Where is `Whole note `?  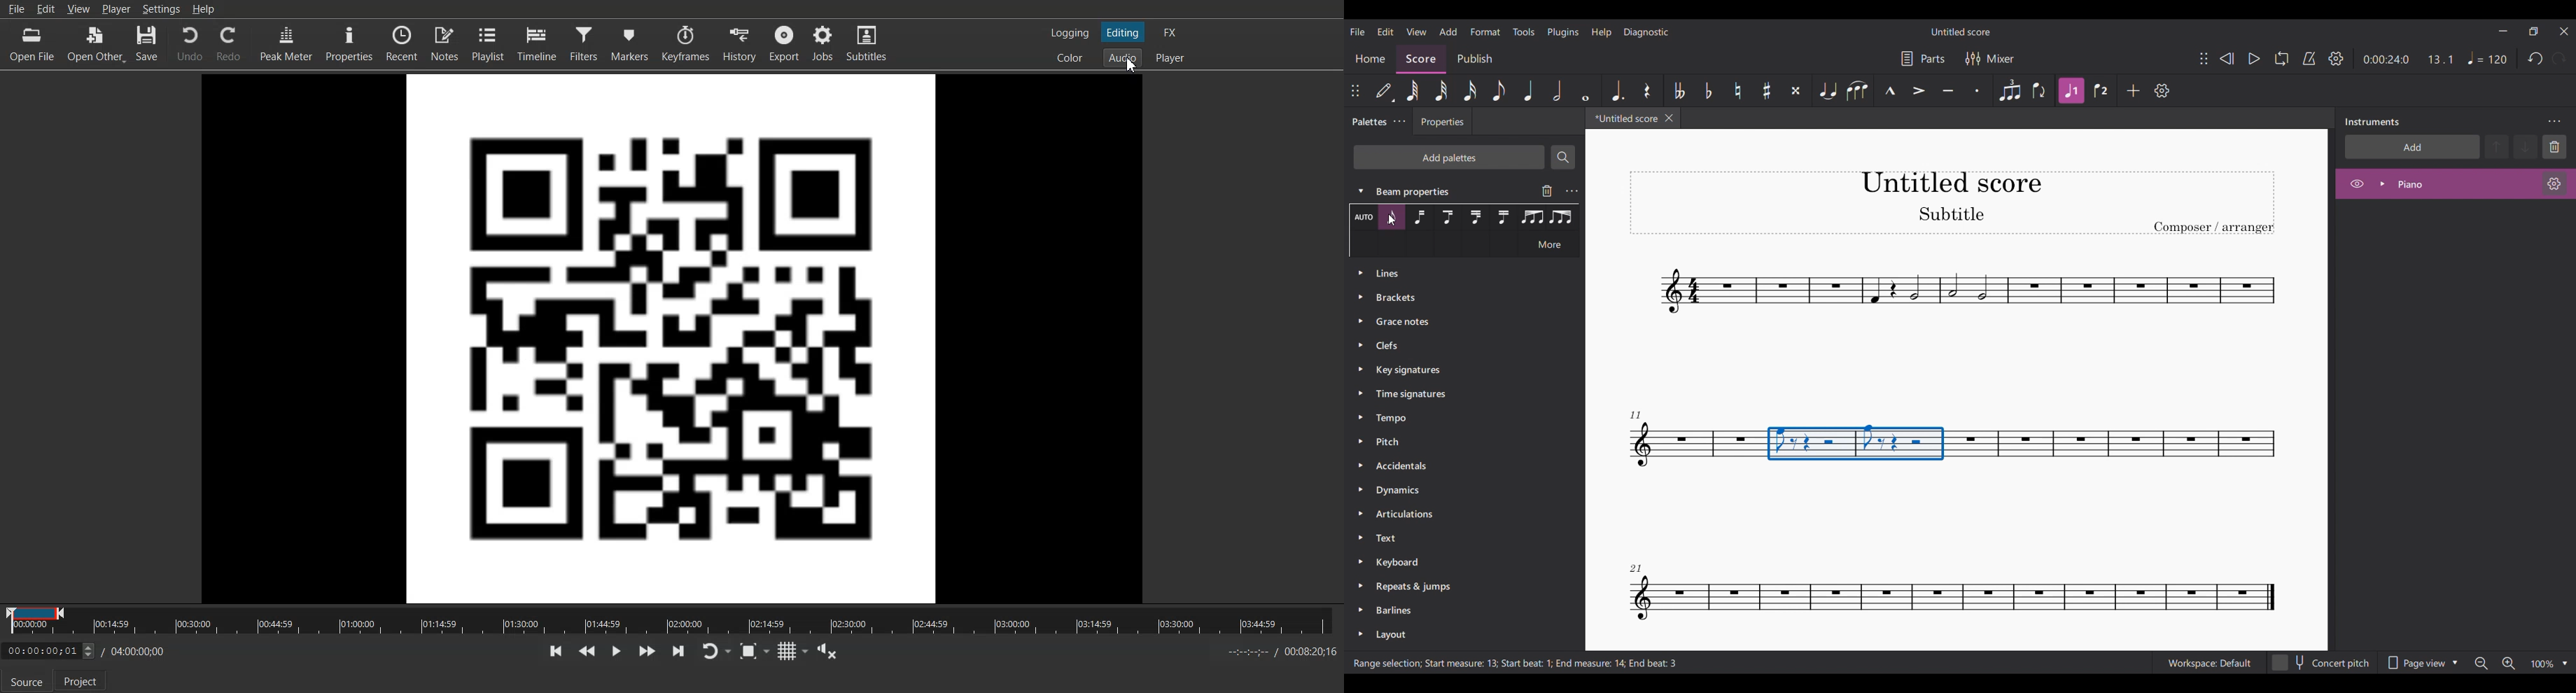 Whole note  is located at coordinates (1585, 90).